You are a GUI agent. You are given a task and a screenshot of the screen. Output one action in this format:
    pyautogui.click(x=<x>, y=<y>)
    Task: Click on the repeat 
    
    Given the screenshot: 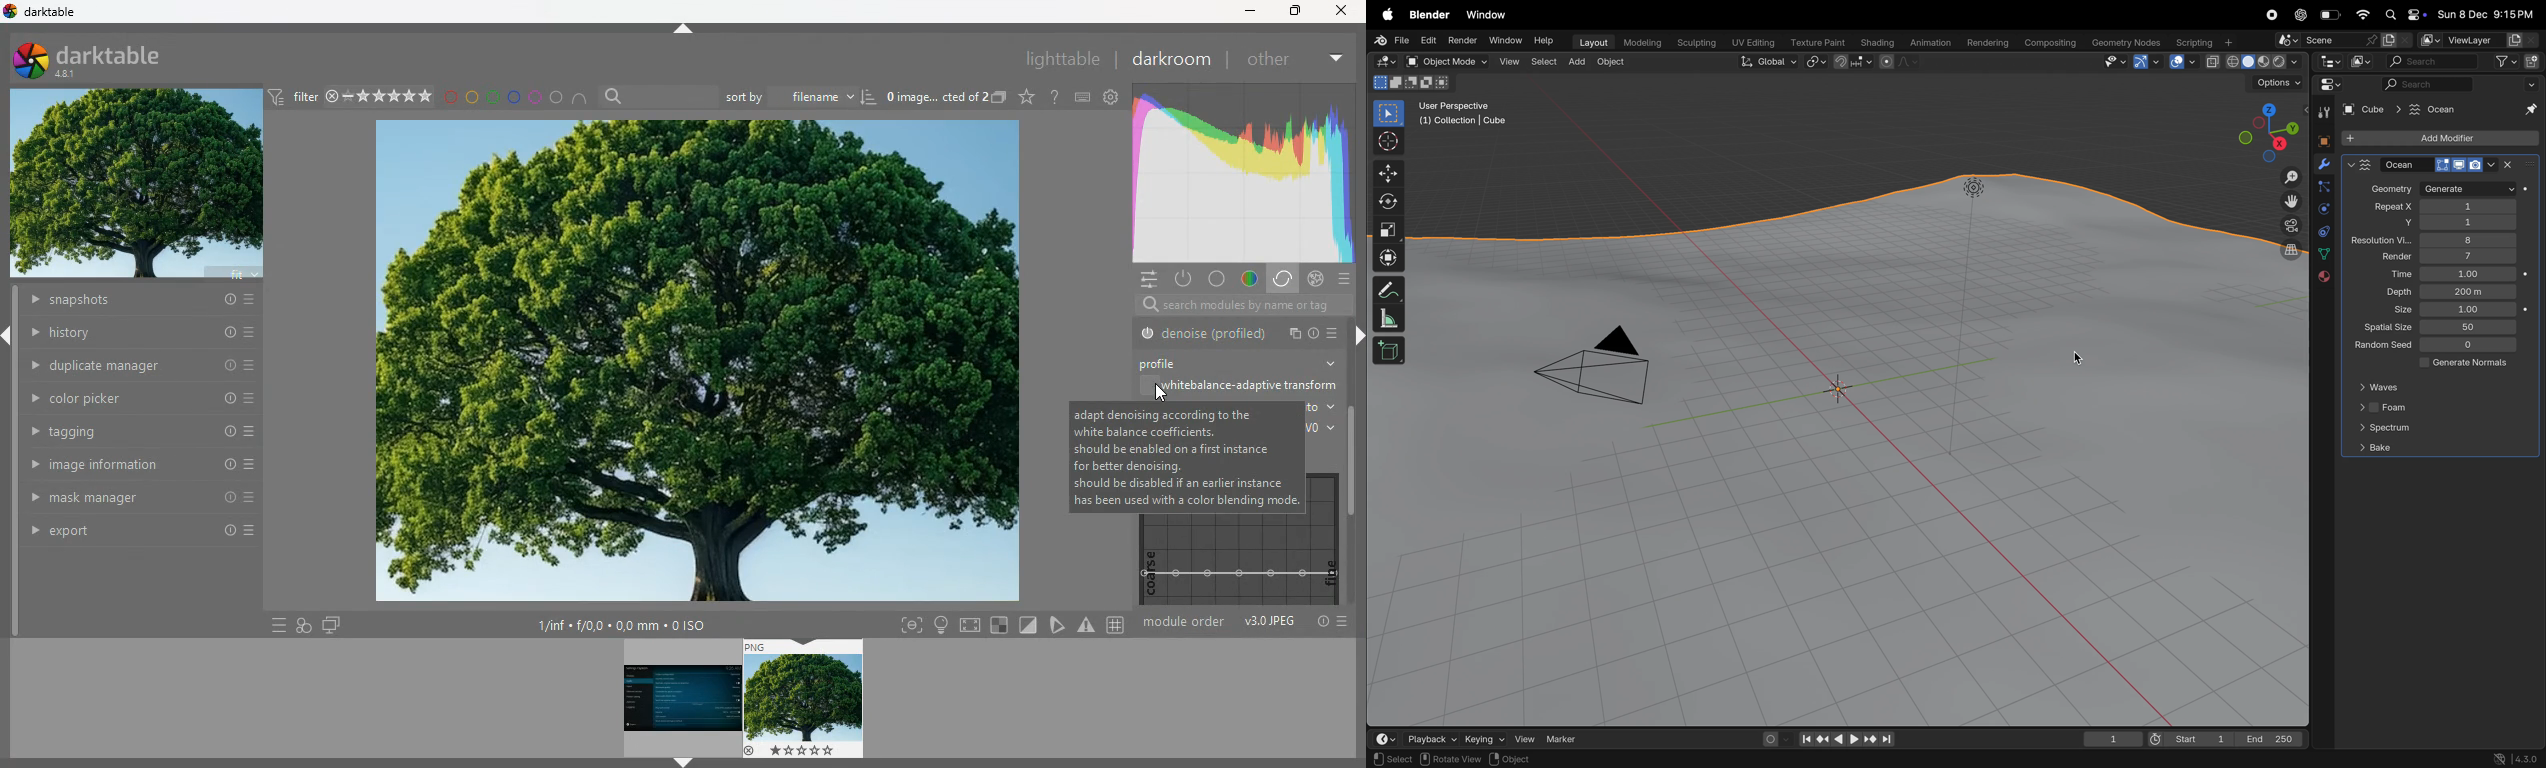 What is the action you would take?
    pyautogui.click(x=2386, y=208)
    